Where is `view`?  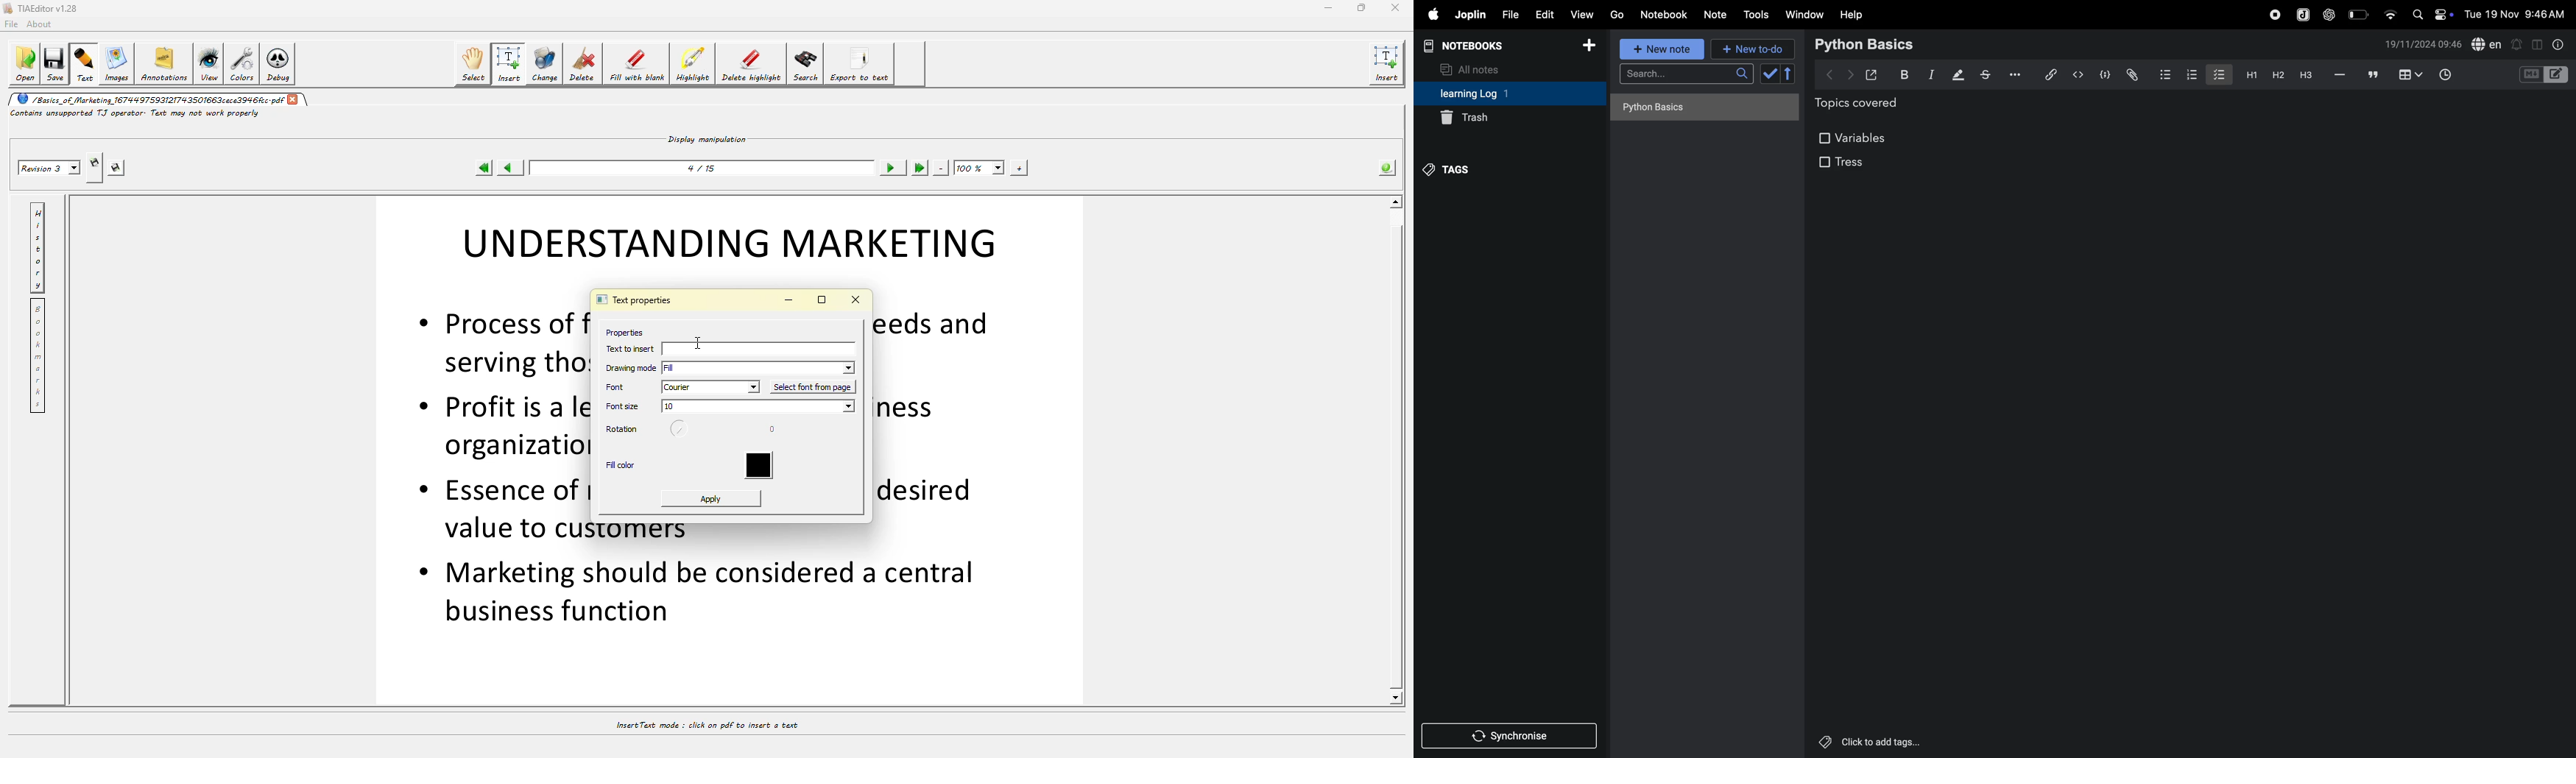 view is located at coordinates (1582, 14).